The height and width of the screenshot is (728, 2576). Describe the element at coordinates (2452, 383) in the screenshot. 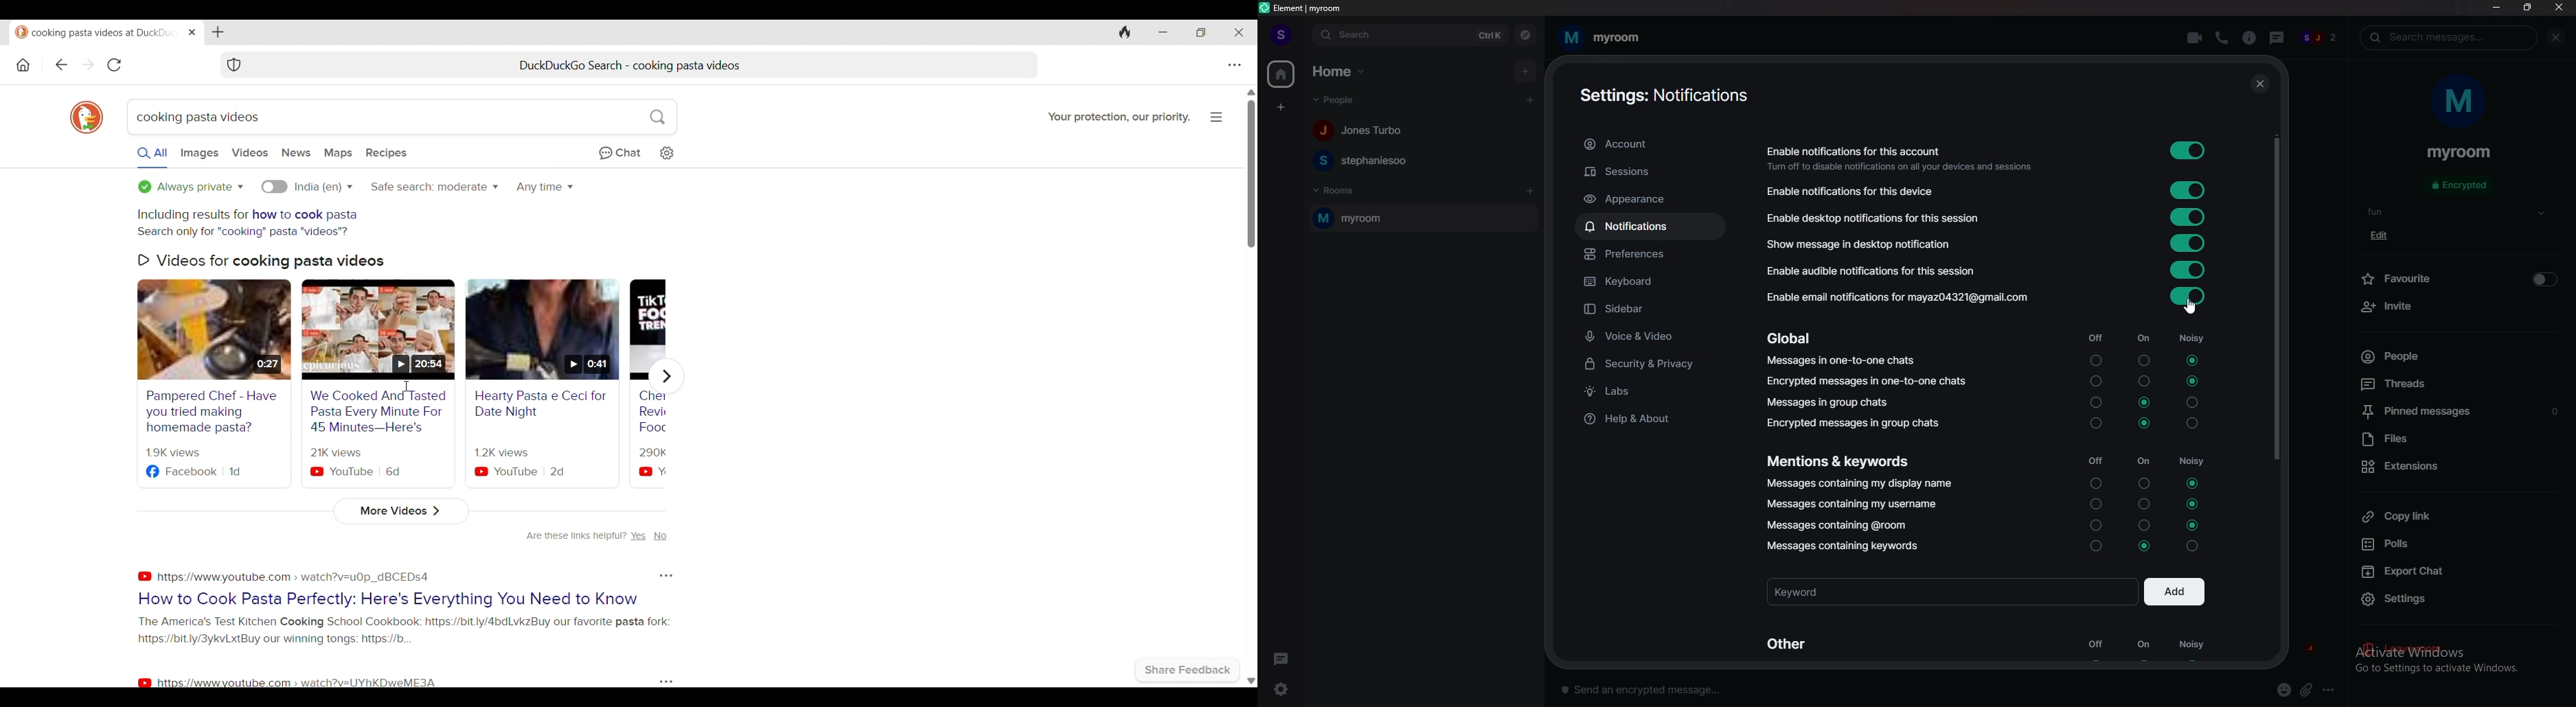

I see `threads` at that location.